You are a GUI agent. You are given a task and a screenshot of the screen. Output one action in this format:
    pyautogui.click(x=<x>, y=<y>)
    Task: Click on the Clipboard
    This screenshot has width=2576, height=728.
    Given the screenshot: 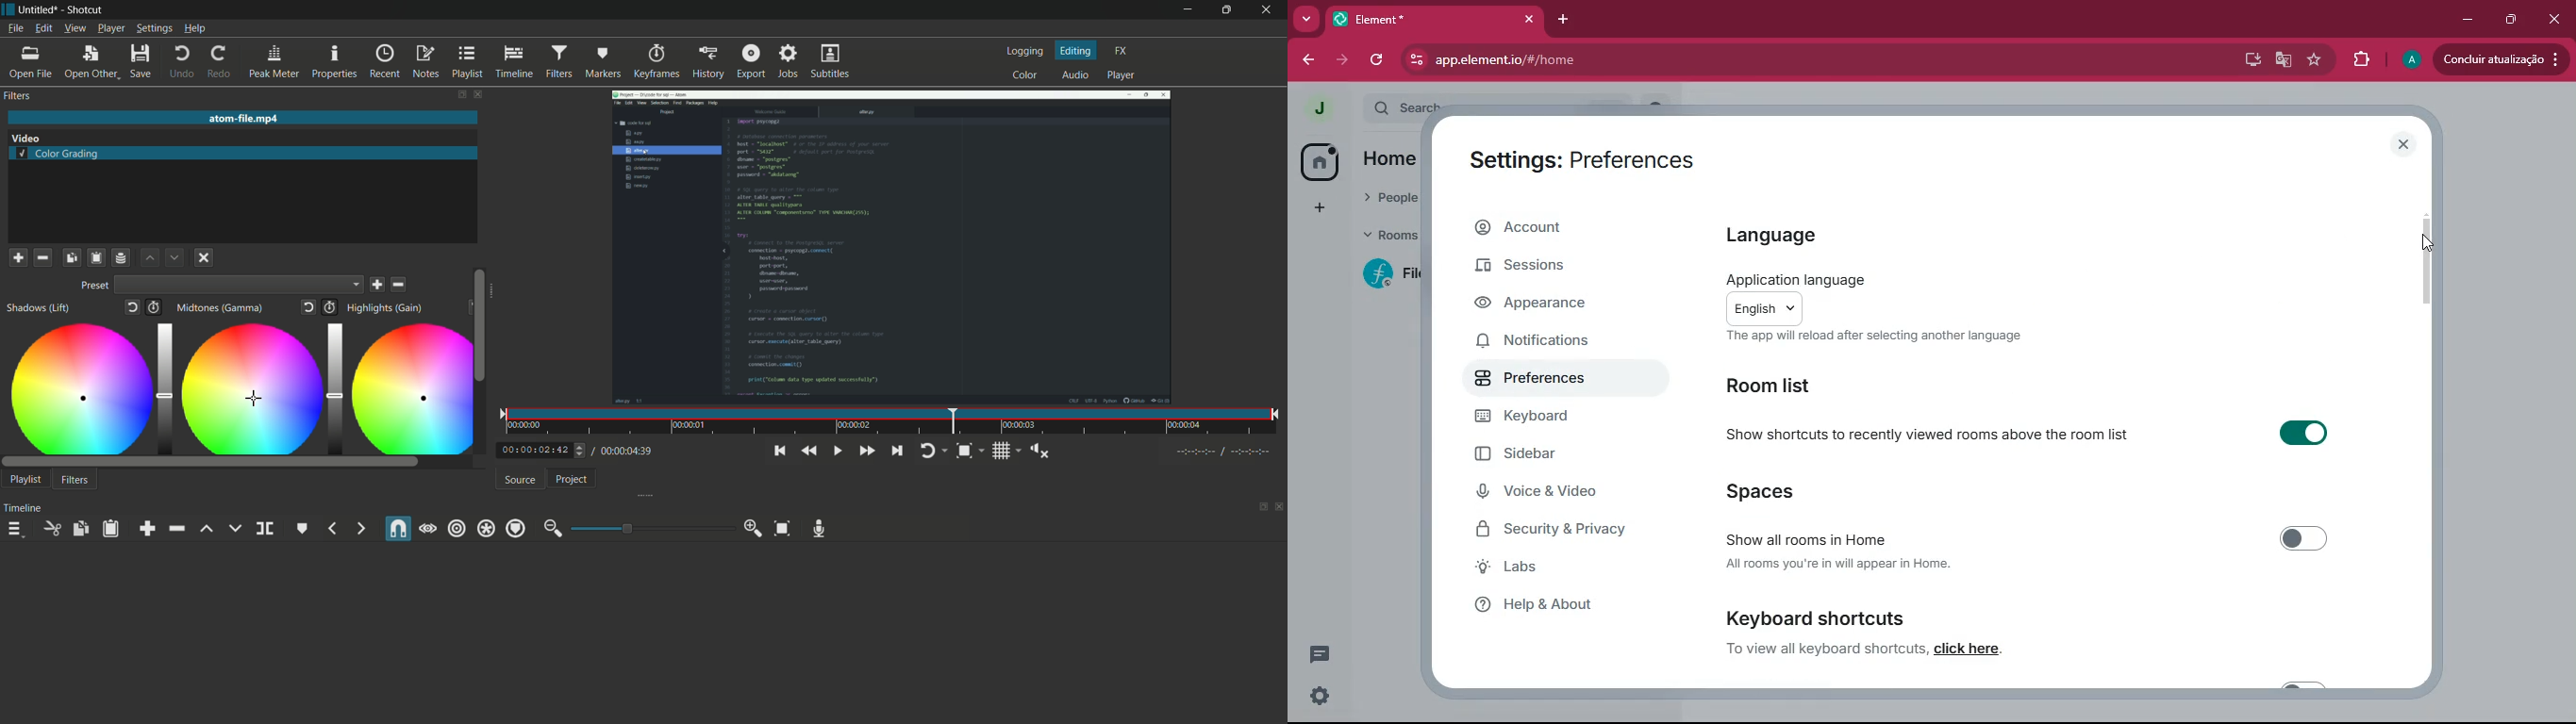 What is the action you would take?
    pyautogui.click(x=95, y=257)
    